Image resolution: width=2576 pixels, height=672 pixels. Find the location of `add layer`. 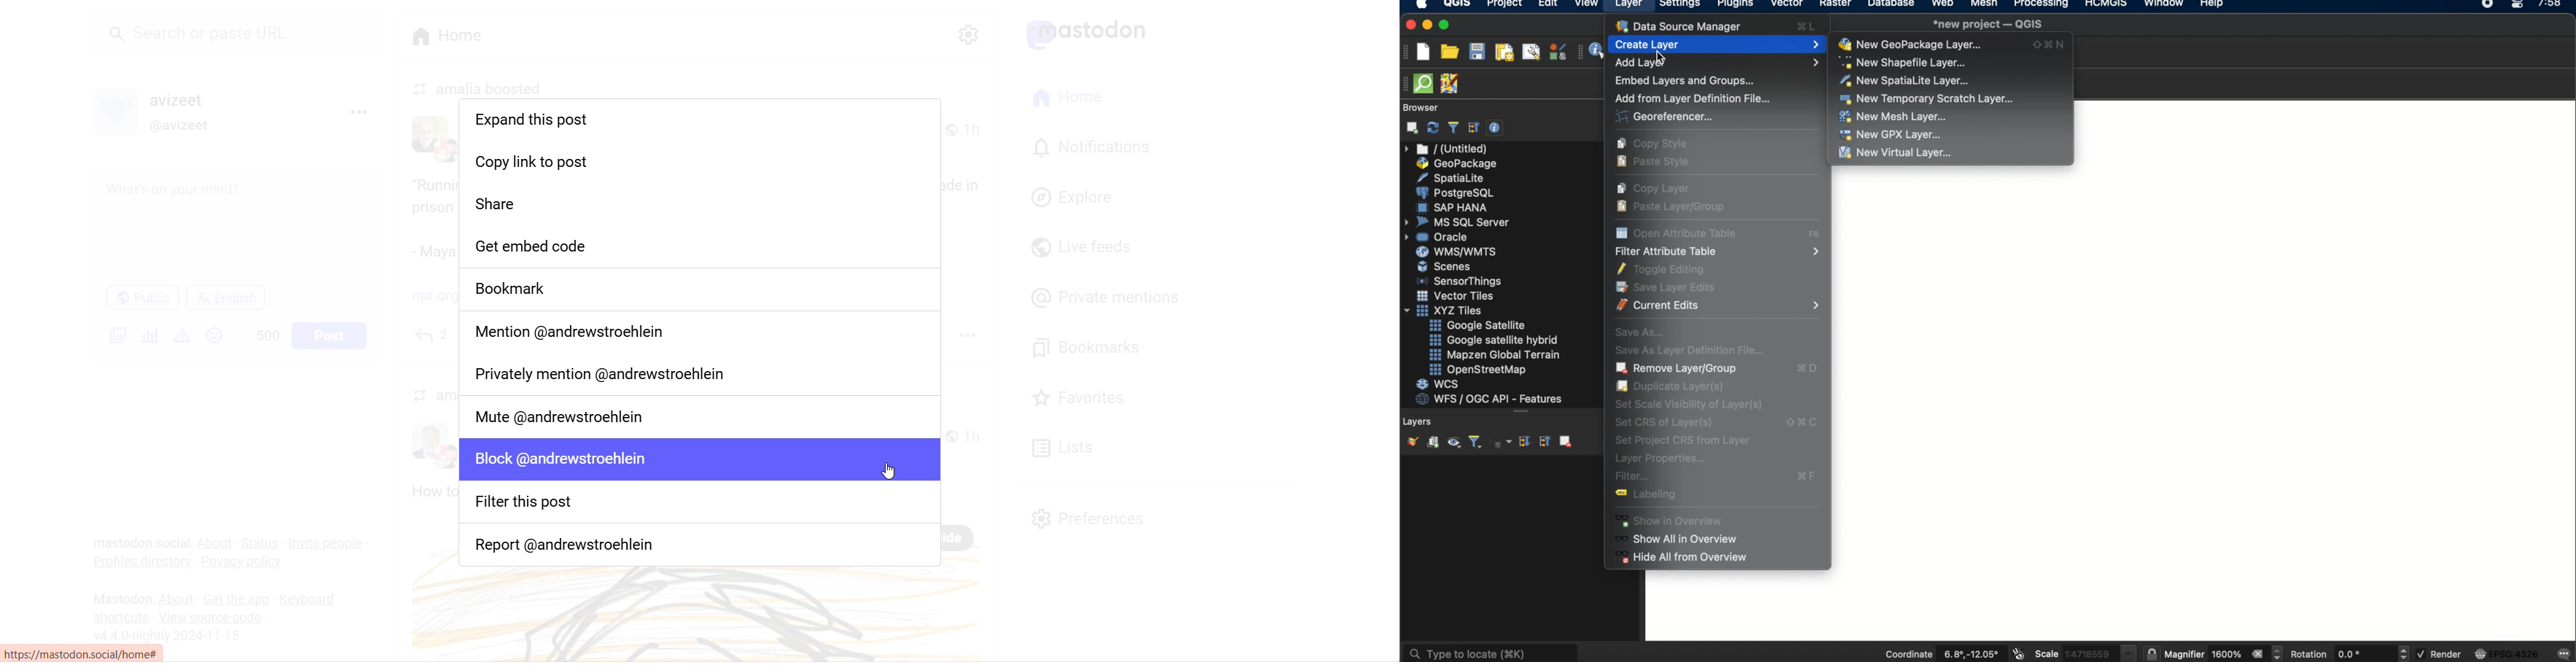

add layer is located at coordinates (1717, 63).